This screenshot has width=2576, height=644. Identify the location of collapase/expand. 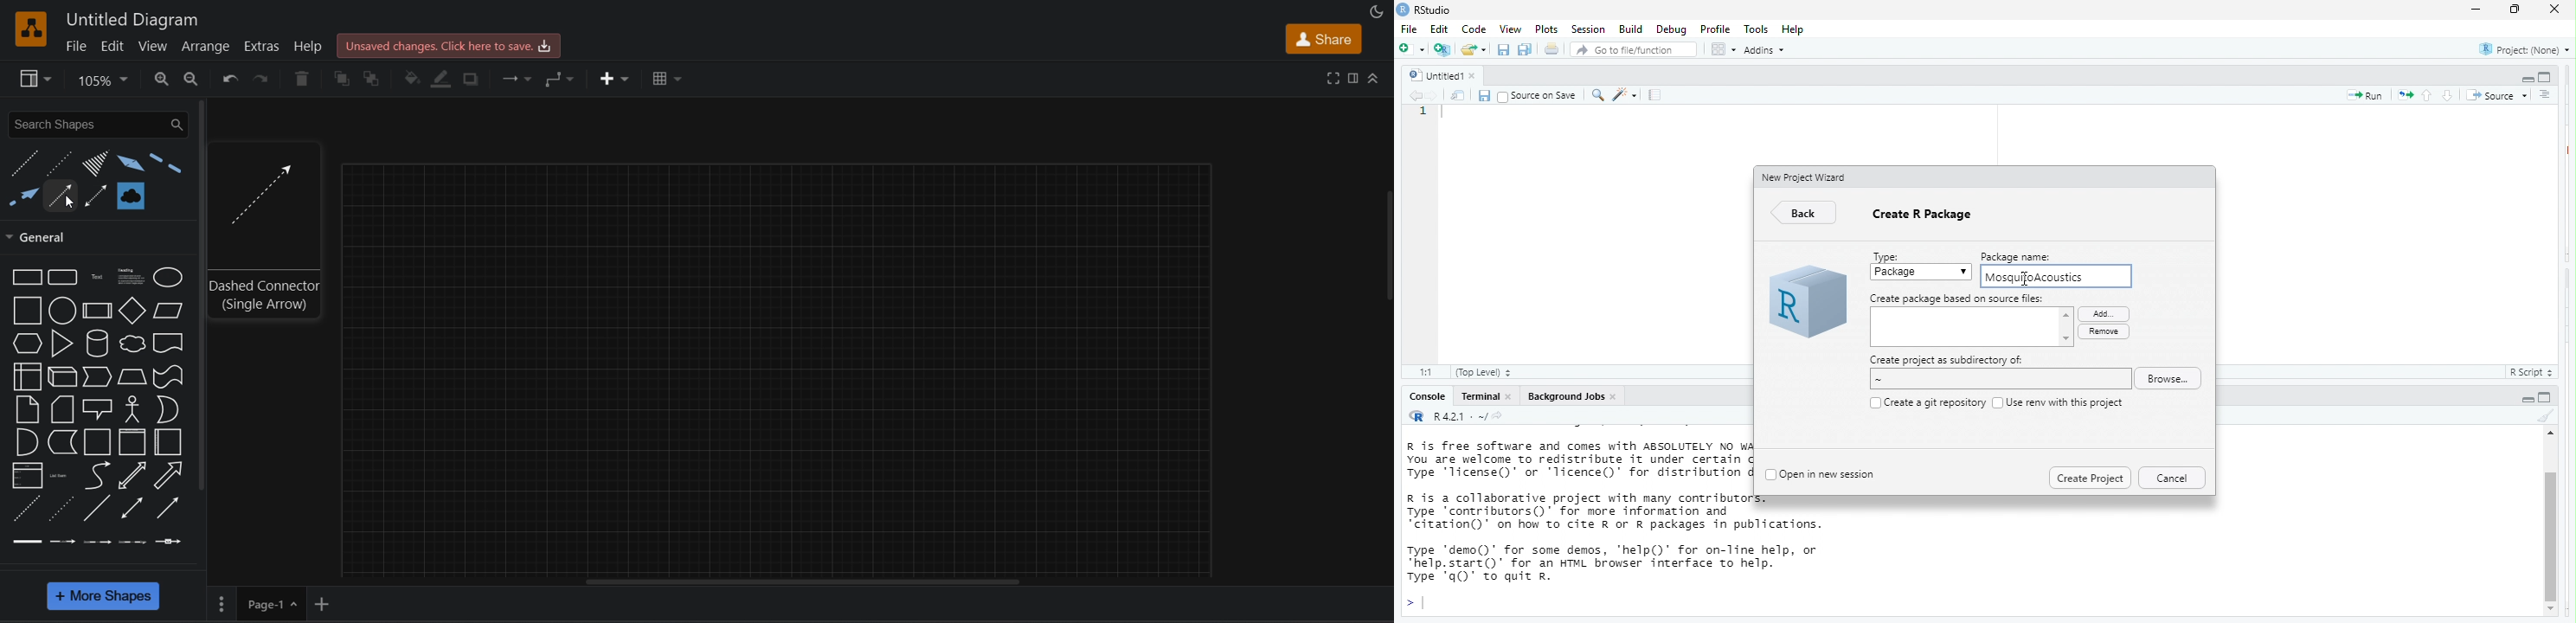
(1375, 79).